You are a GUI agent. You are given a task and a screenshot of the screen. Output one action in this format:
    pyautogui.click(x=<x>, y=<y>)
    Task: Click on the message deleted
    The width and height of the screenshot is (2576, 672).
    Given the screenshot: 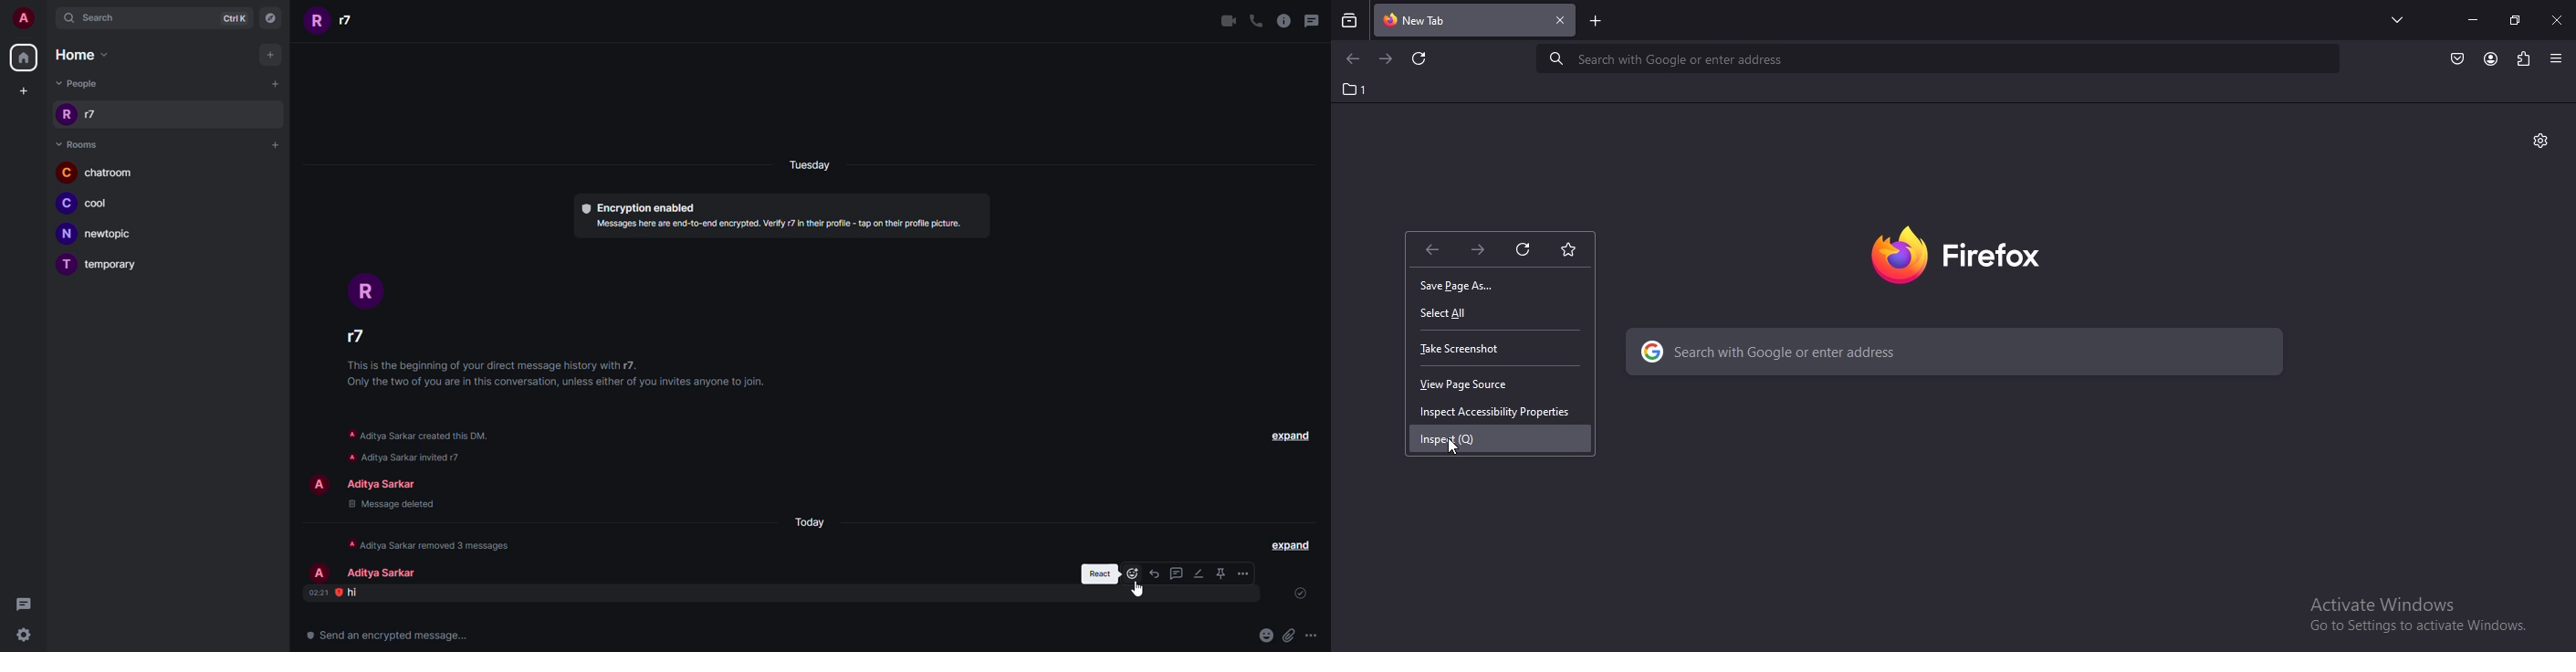 What is the action you would take?
    pyautogui.click(x=389, y=505)
    